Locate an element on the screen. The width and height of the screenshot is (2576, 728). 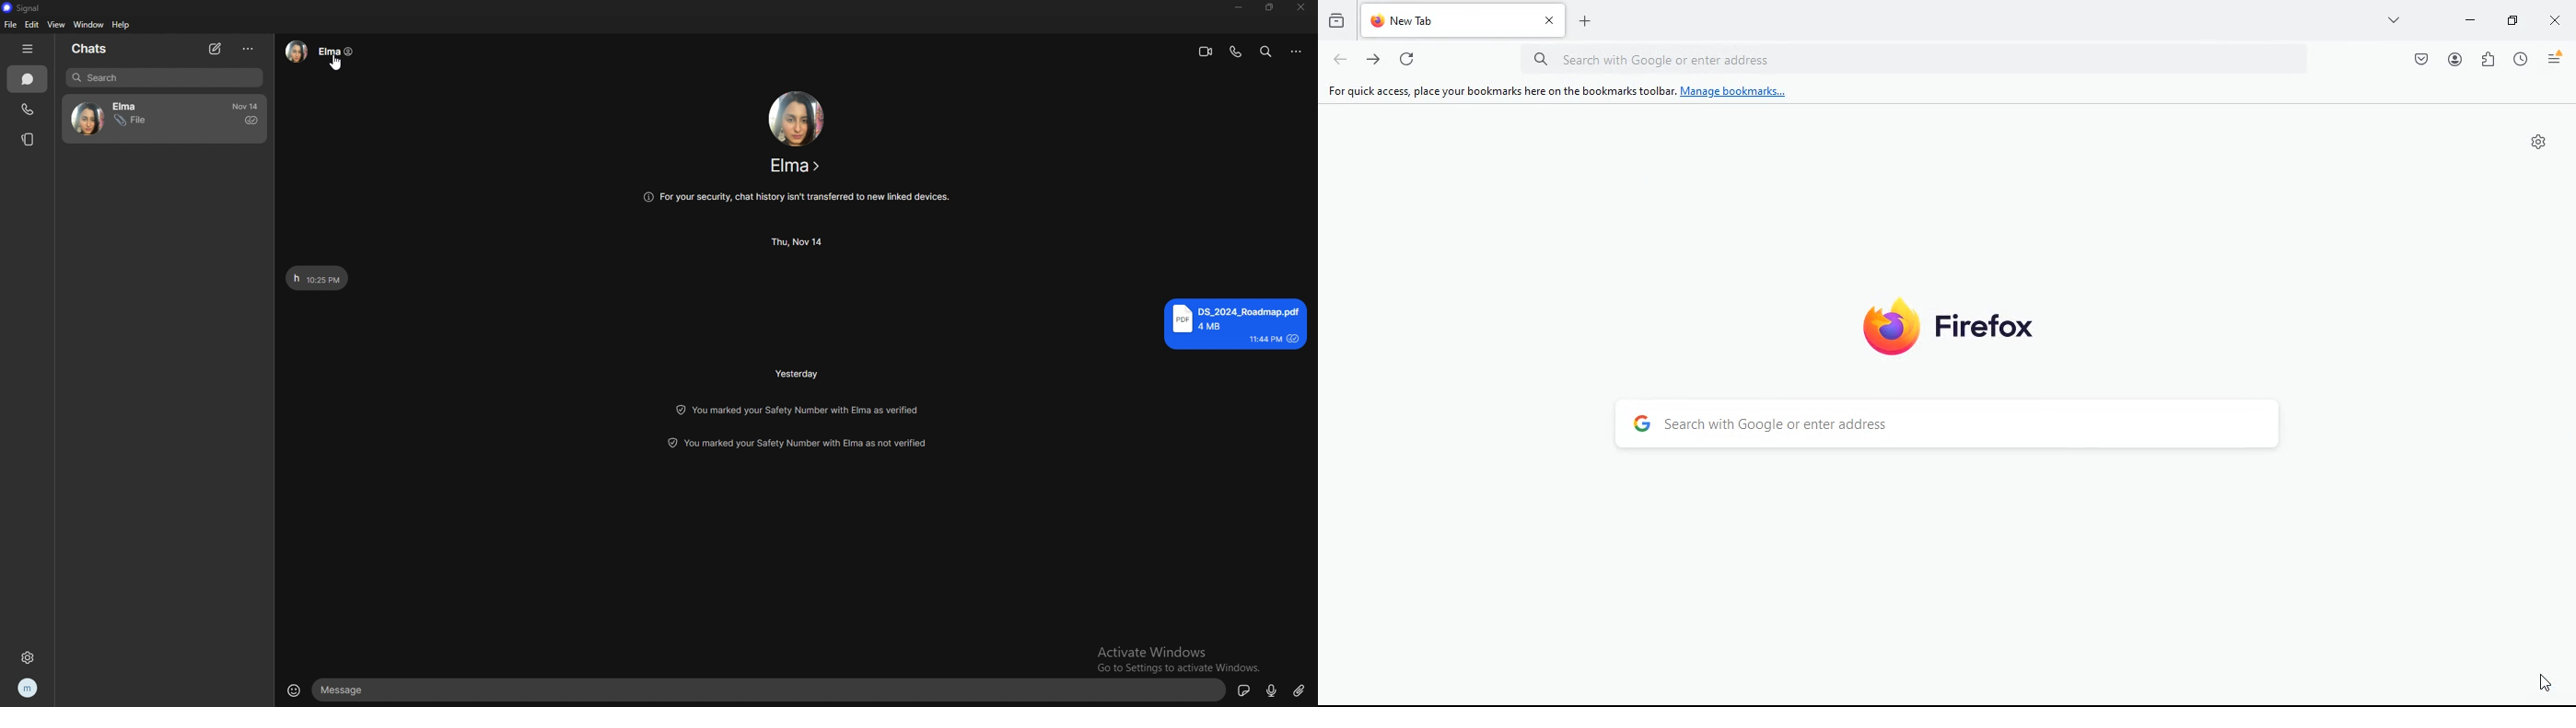
video call is located at coordinates (1207, 51).